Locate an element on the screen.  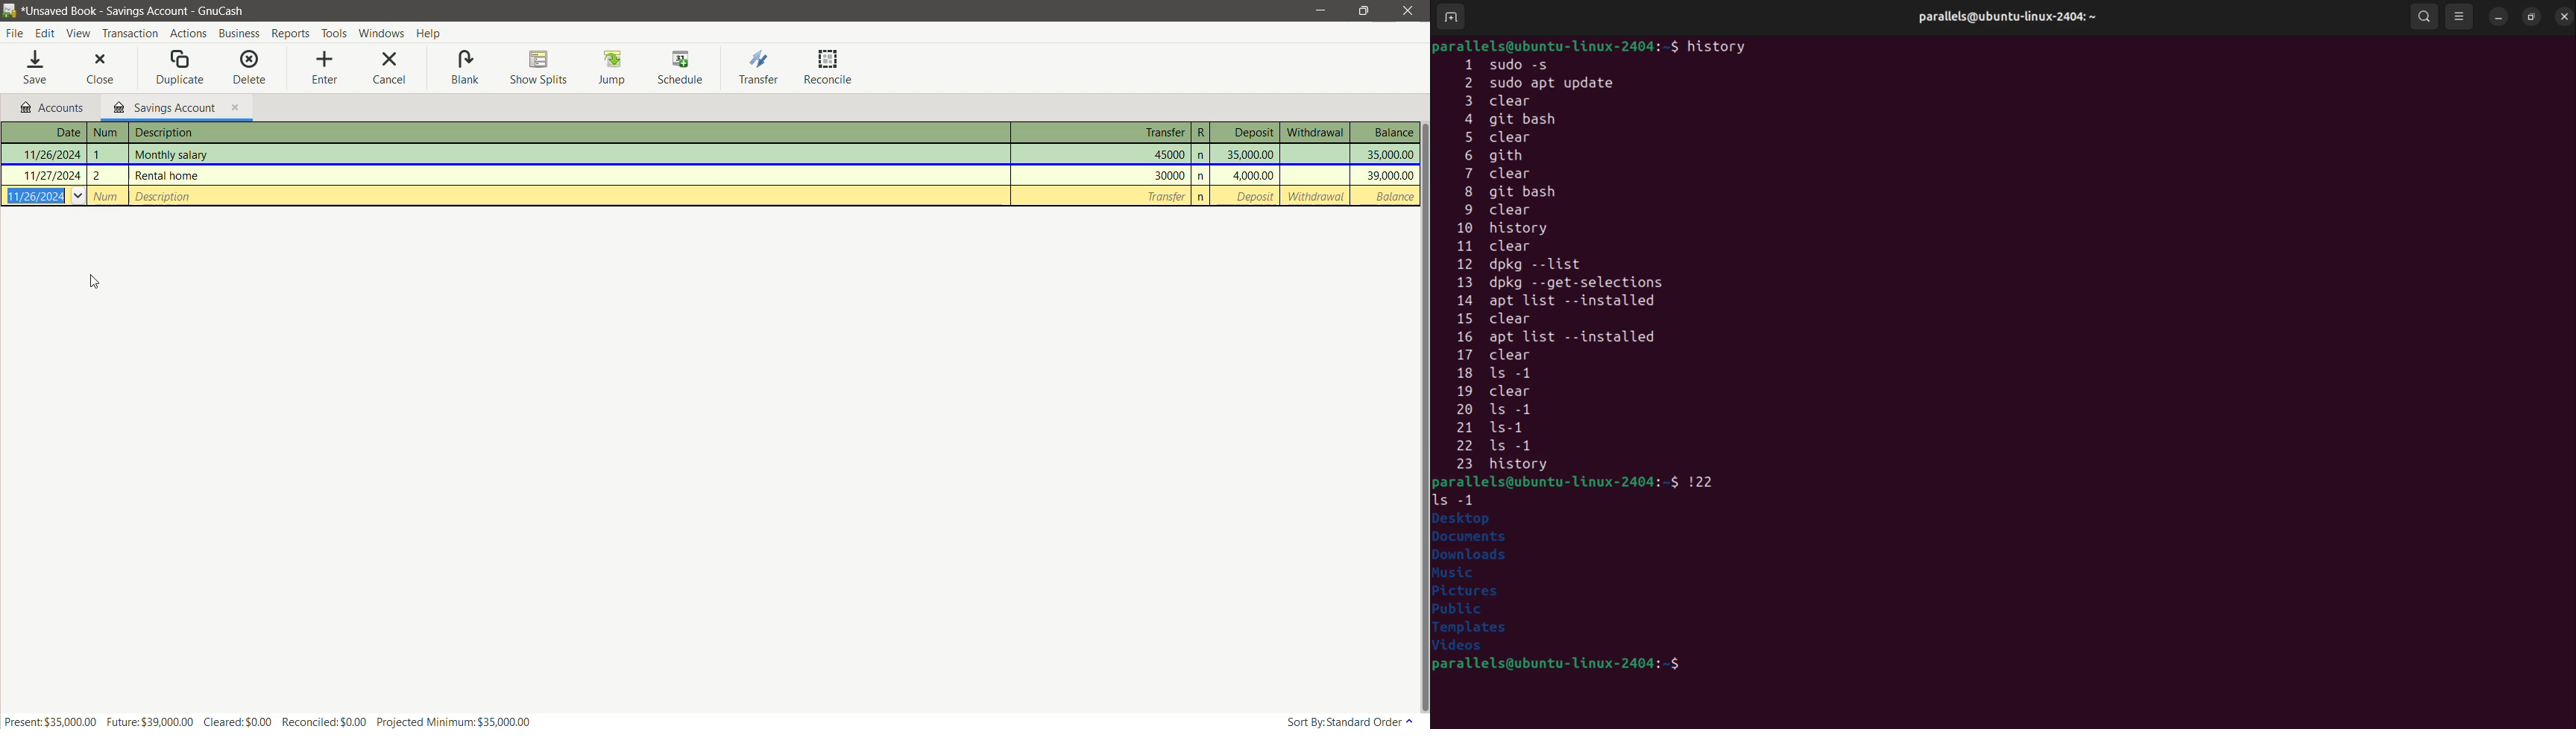
n is located at coordinates (1203, 175).